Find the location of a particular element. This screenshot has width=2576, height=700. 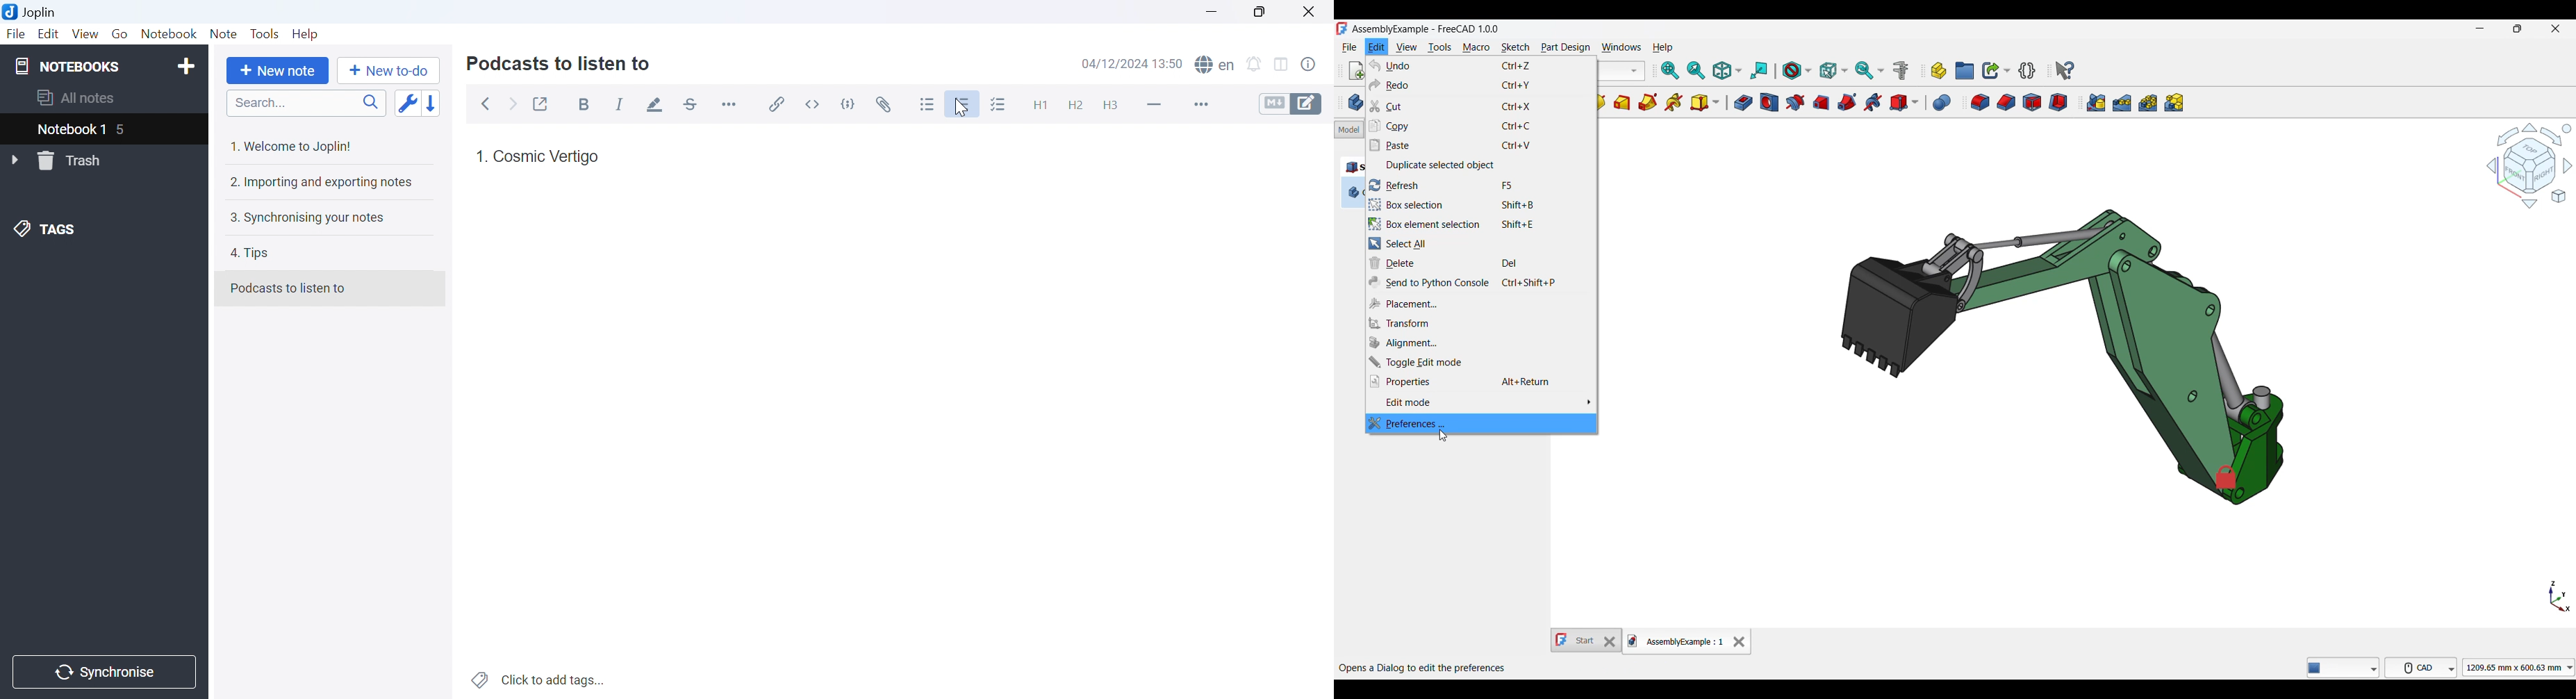

Back is located at coordinates (487, 105).